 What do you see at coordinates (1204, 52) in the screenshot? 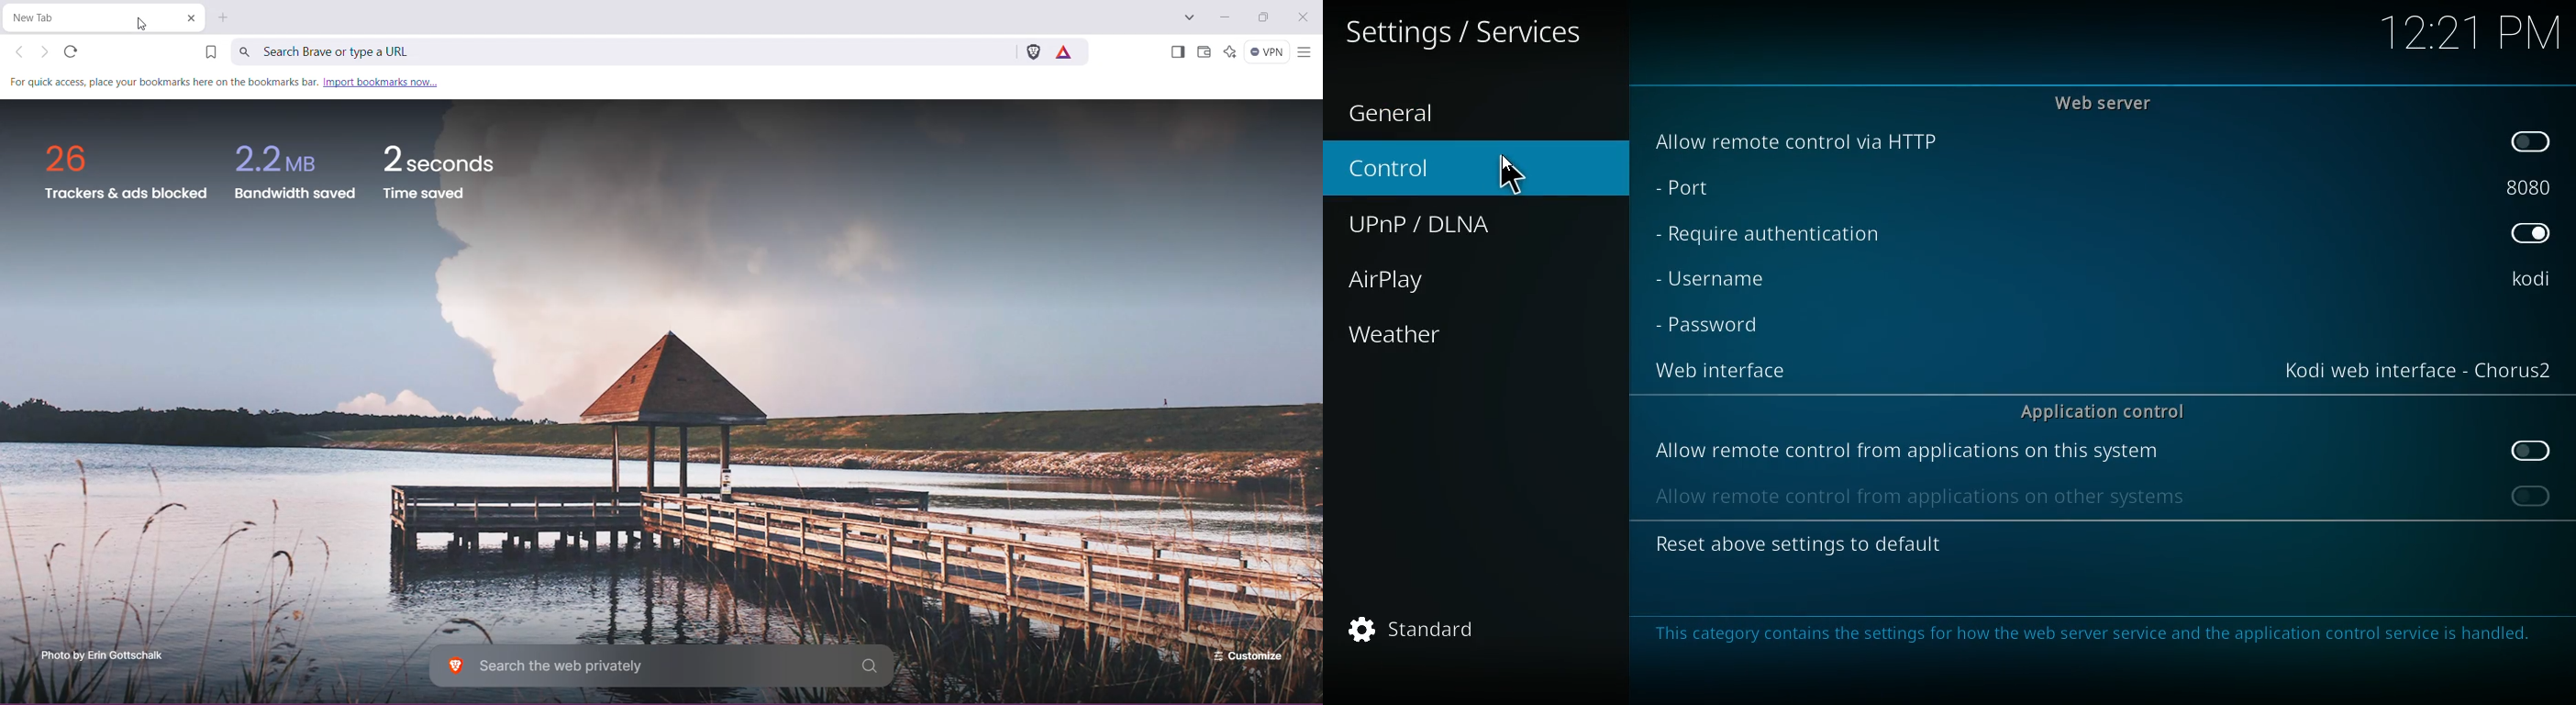
I see `Brave Wallet` at bounding box center [1204, 52].